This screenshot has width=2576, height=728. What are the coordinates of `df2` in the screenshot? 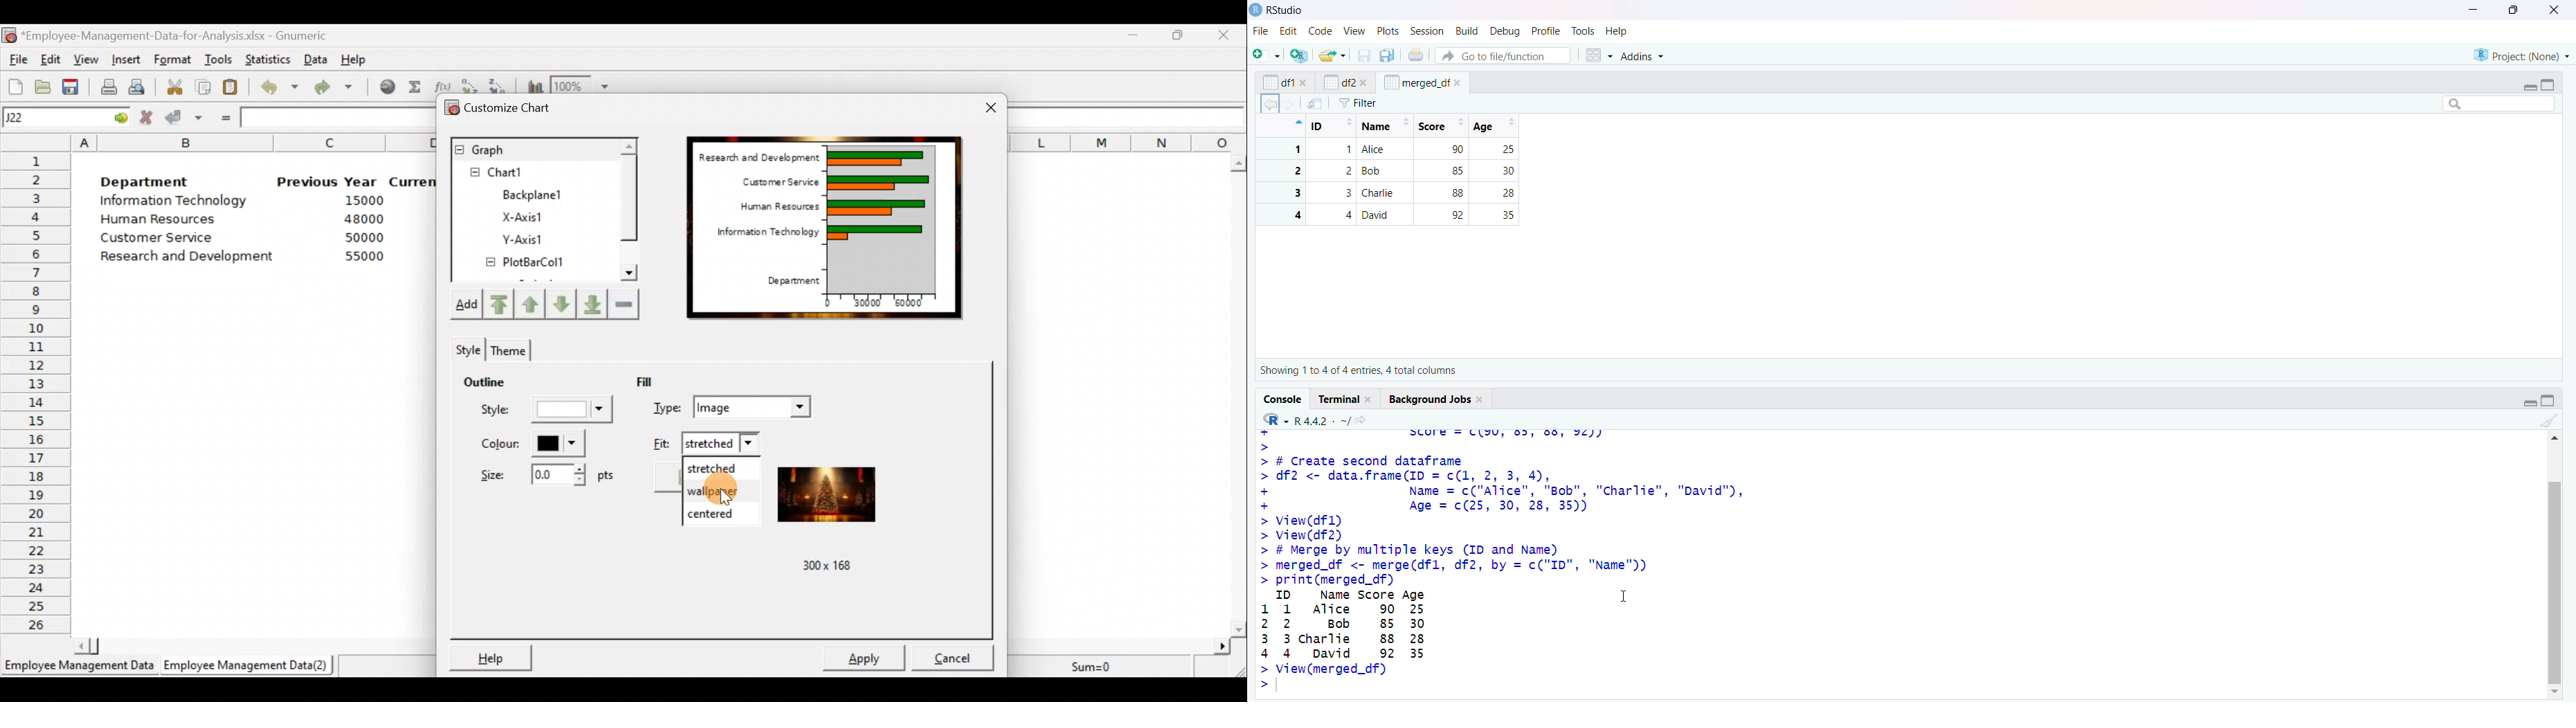 It's located at (1339, 82).